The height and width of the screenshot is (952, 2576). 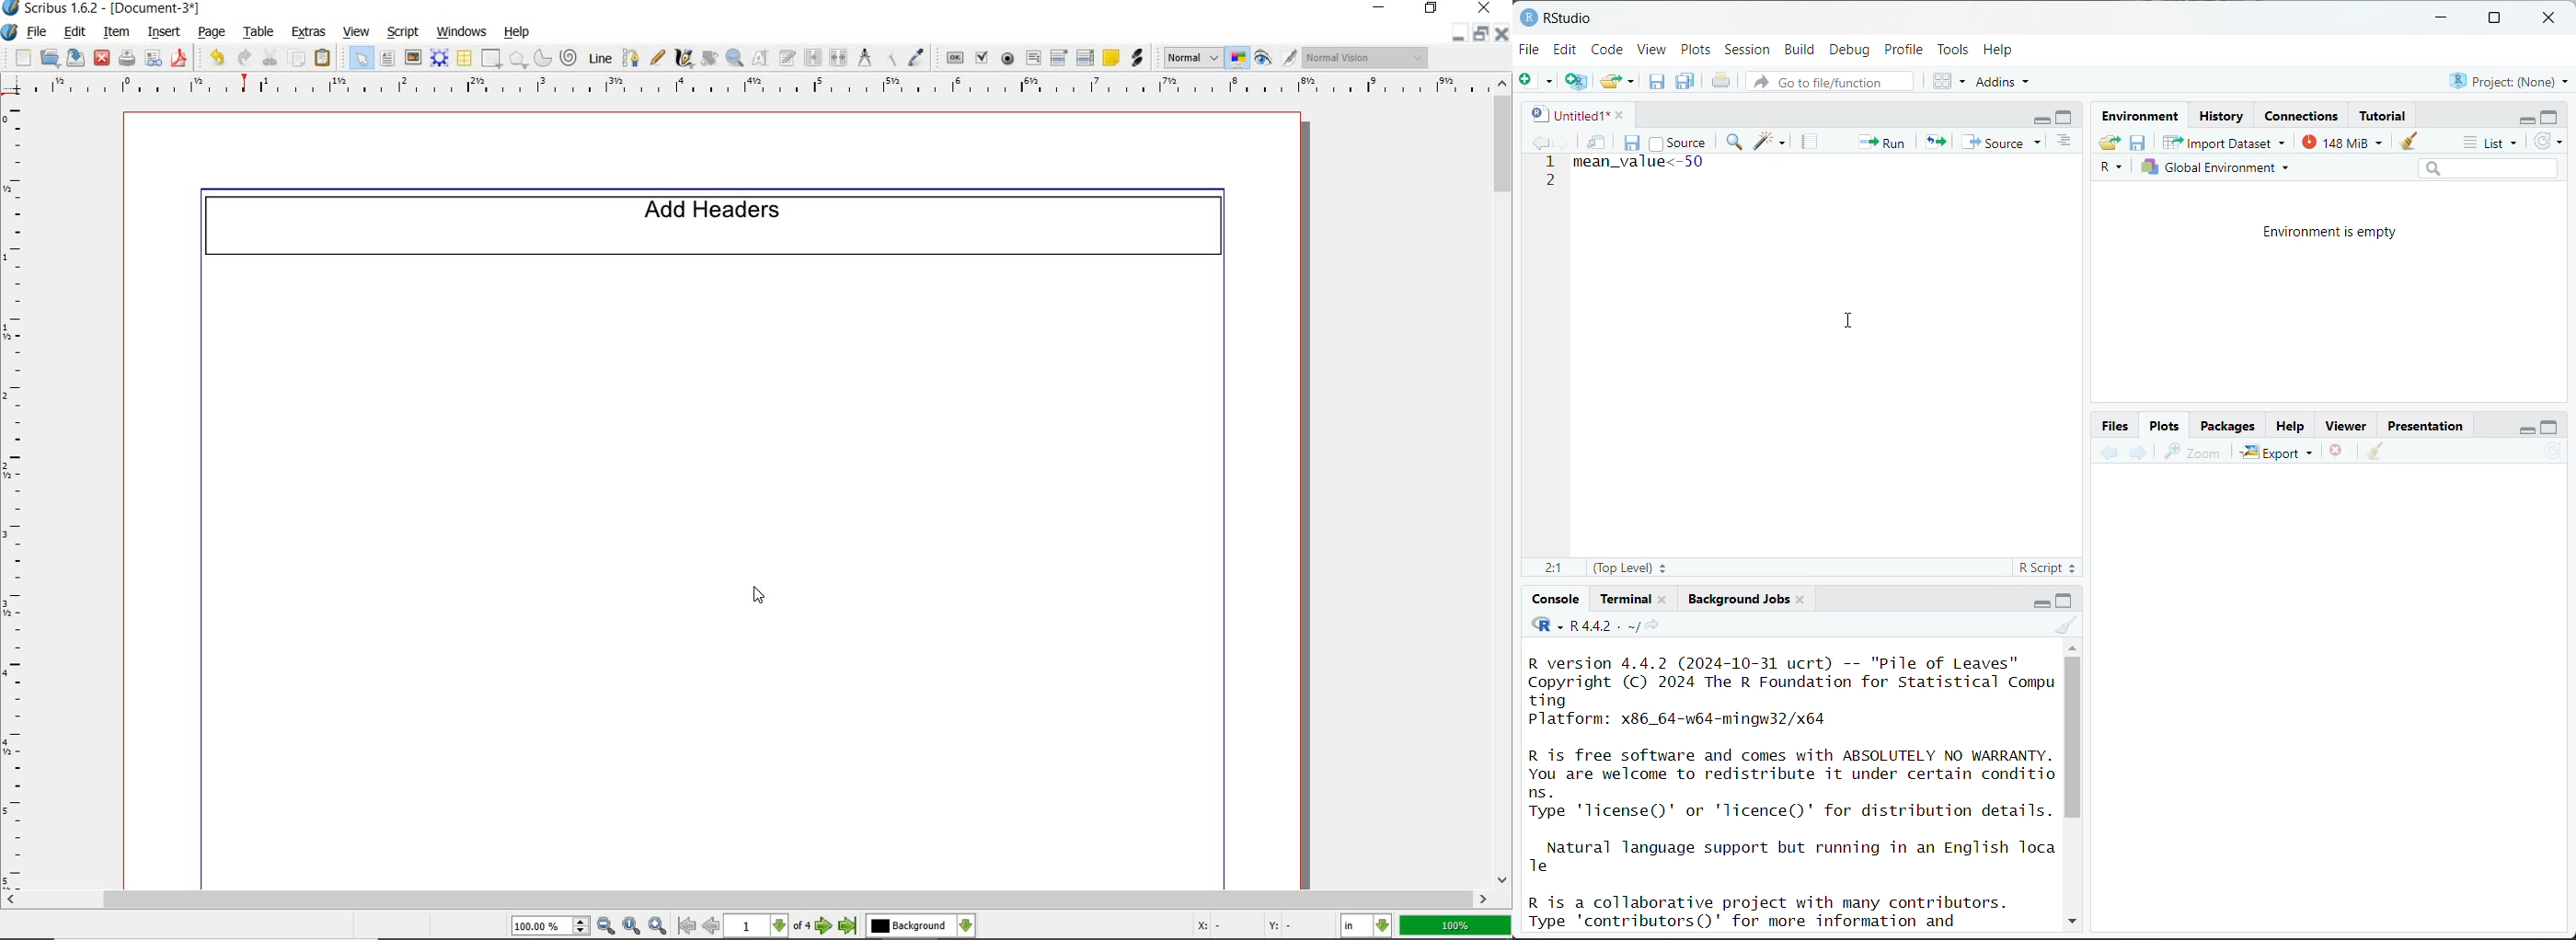 I want to click on print the current file, so click(x=1722, y=81).